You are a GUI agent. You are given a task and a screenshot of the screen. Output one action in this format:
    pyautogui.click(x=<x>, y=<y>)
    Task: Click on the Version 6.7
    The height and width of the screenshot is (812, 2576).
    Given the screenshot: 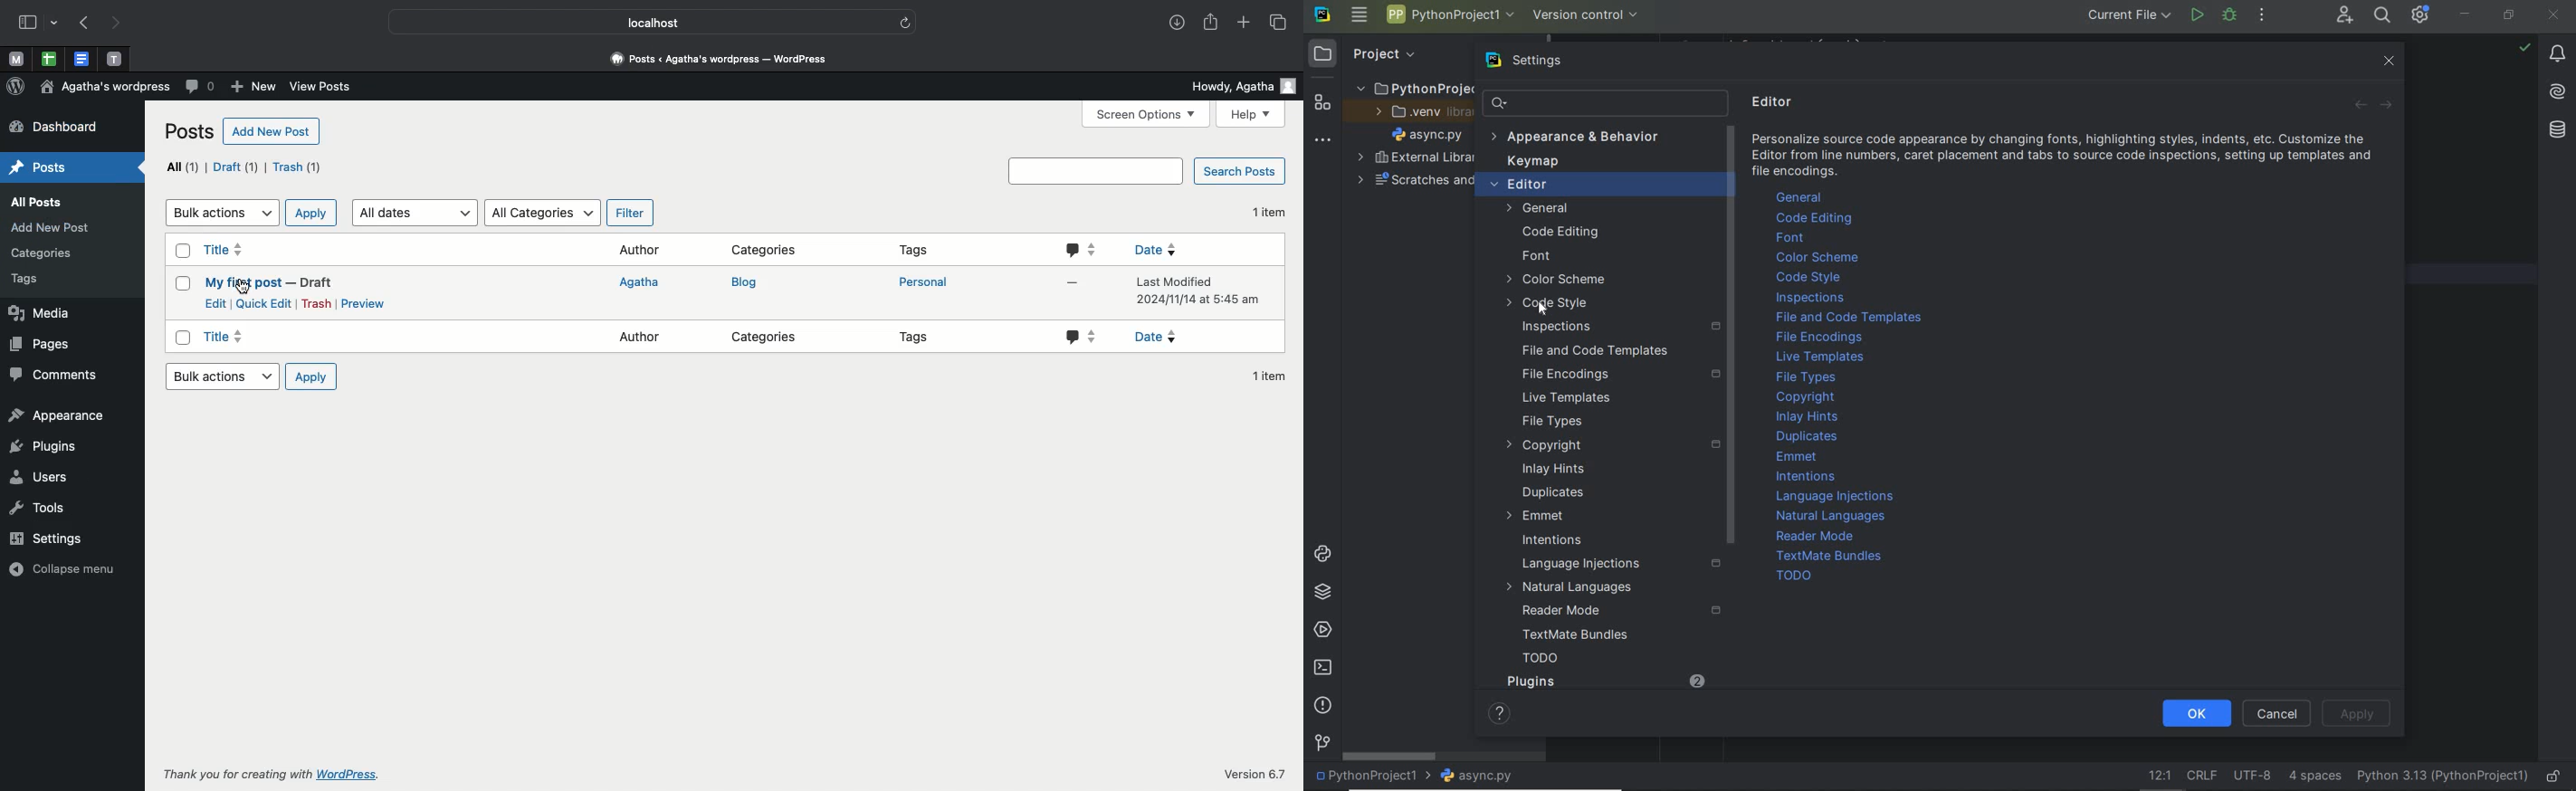 What is the action you would take?
    pyautogui.click(x=1254, y=772)
    